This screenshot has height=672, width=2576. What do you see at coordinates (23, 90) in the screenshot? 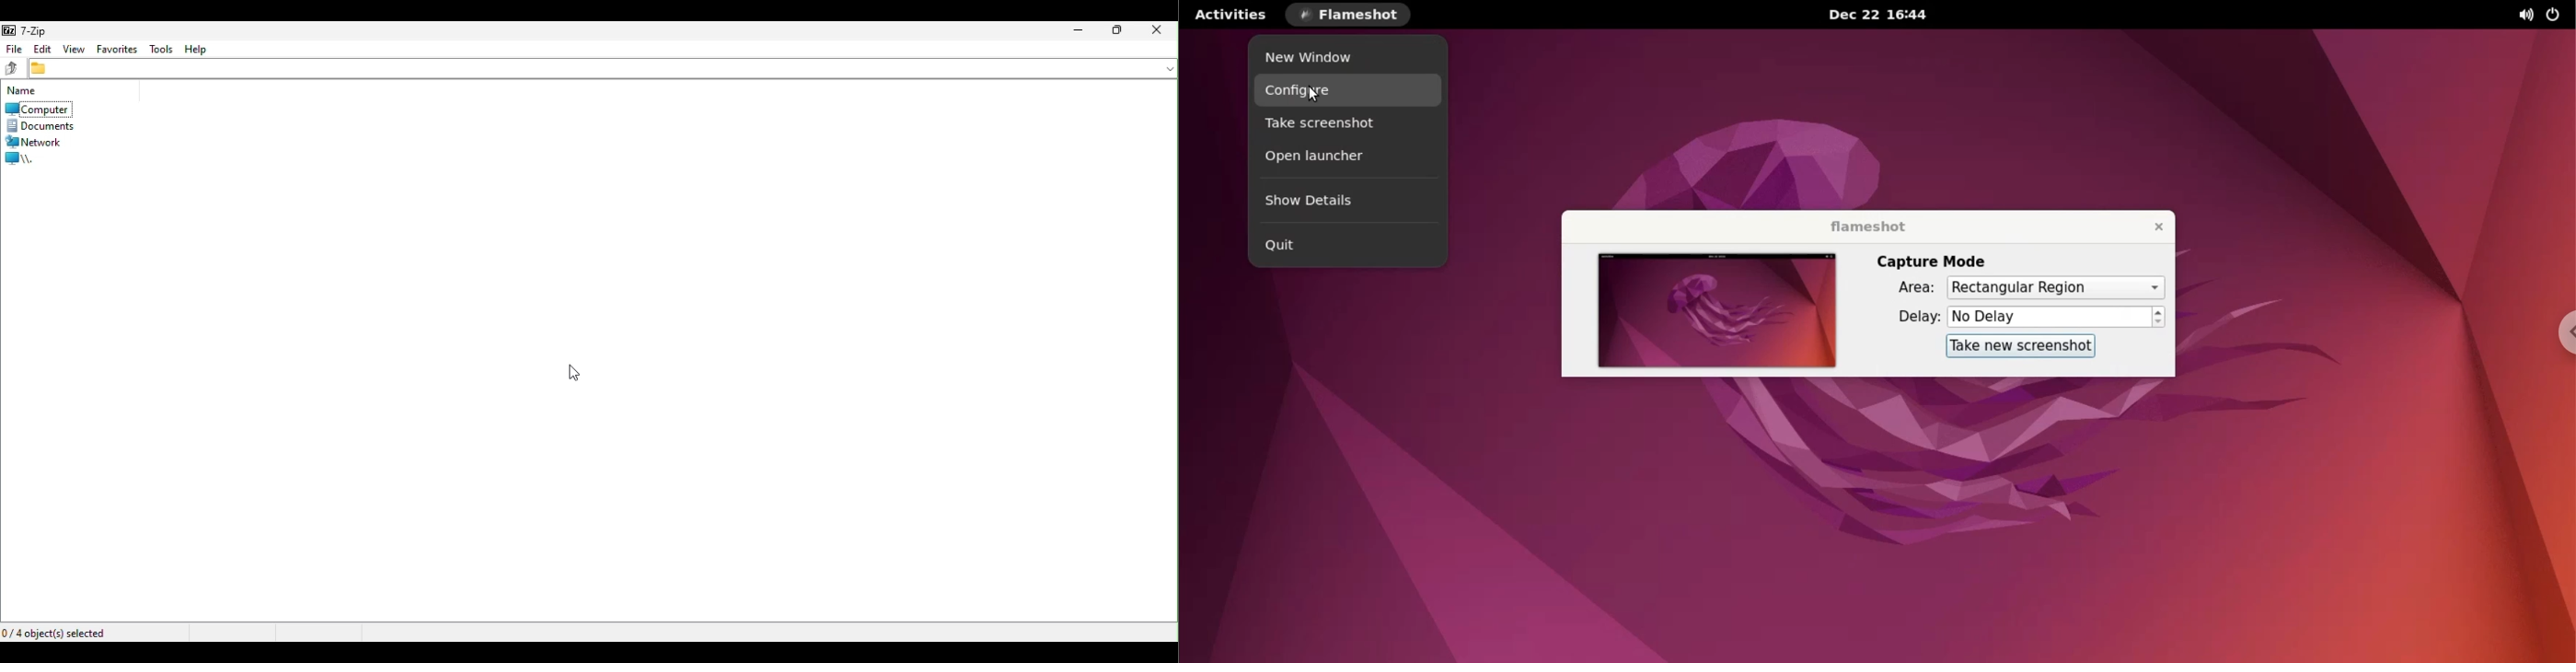
I see `name` at bounding box center [23, 90].